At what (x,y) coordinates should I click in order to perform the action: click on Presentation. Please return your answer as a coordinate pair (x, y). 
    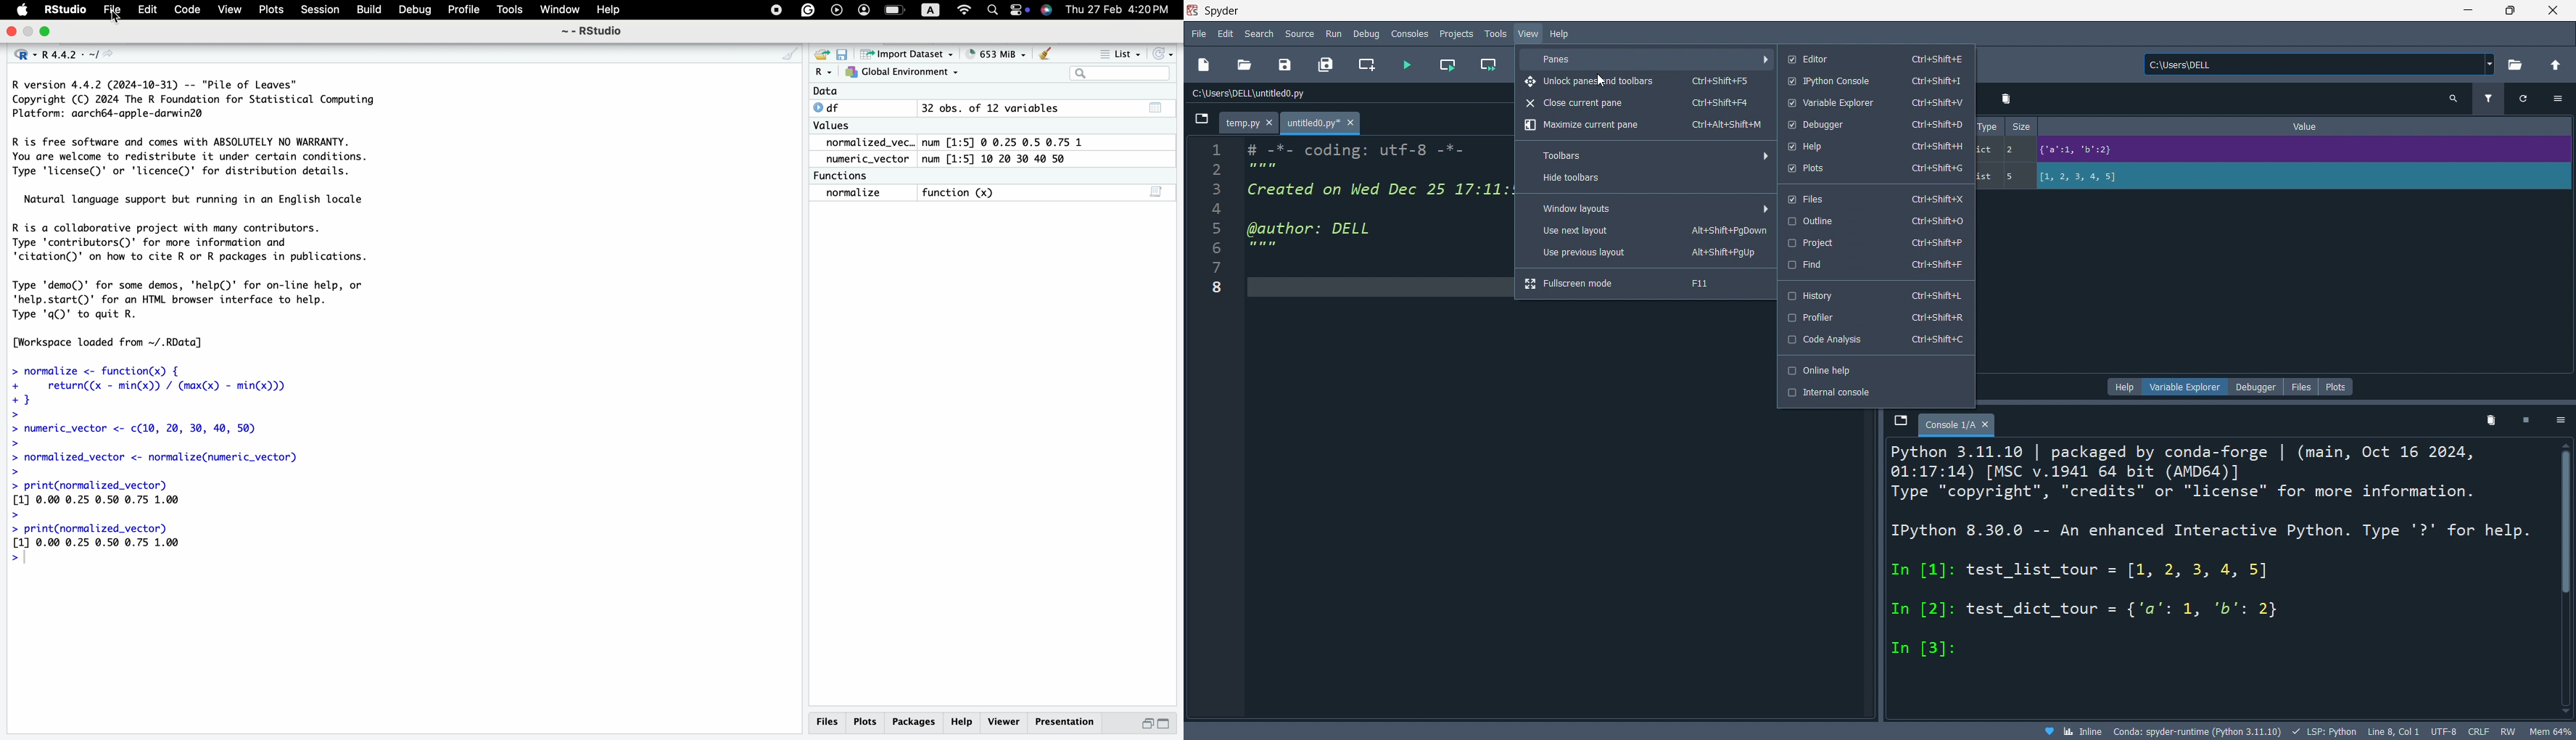
    Looking at the image, I should click on (1066, 720).